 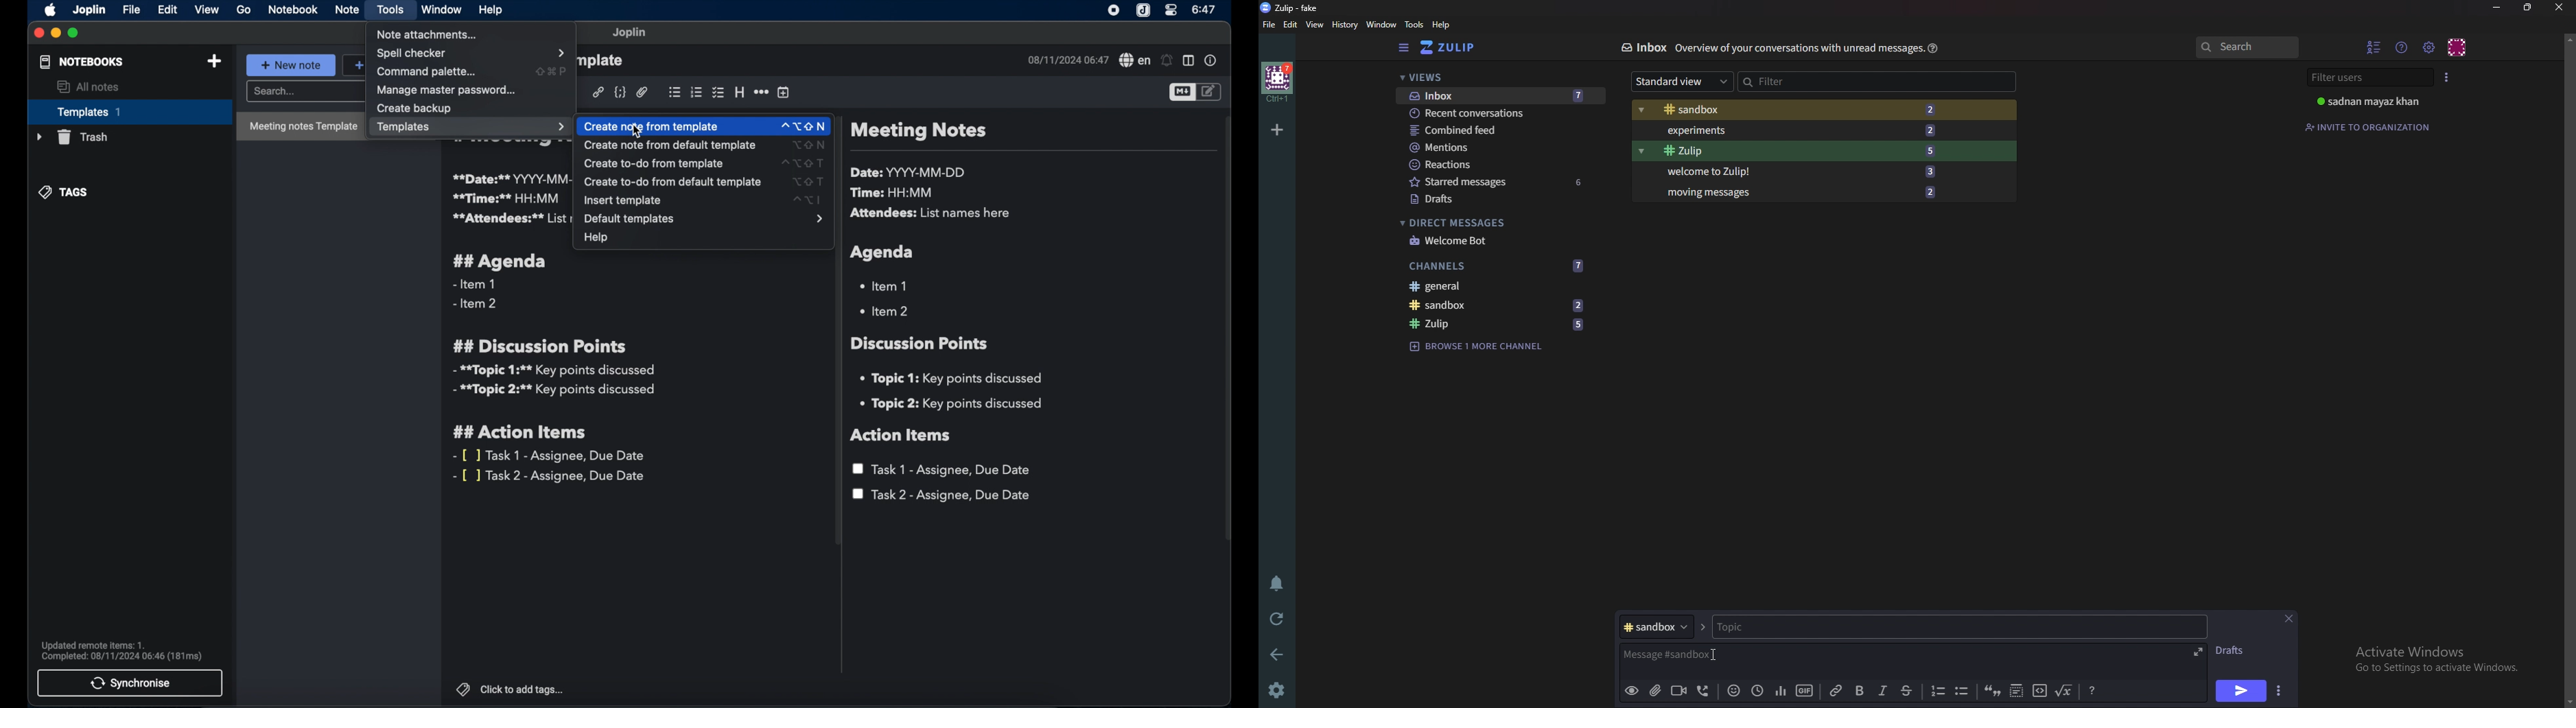 I want to click on main menu, so click(x=2430, y=47).